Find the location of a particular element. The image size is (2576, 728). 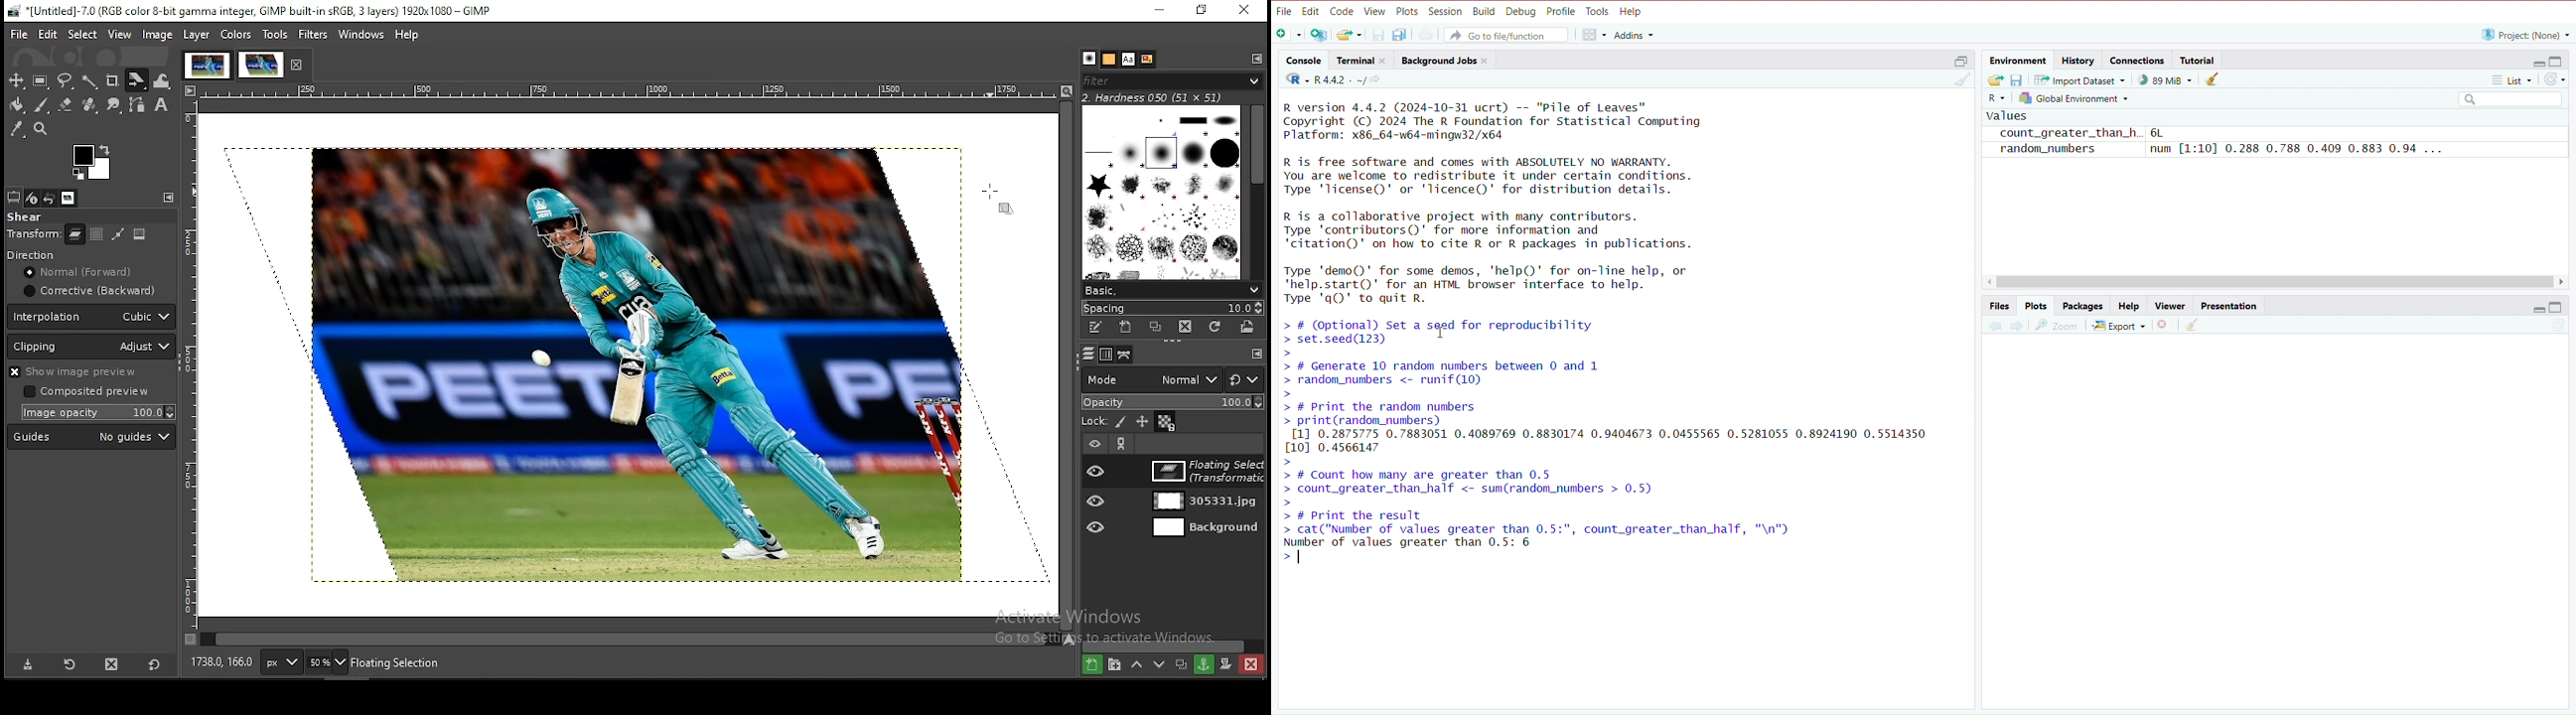

Code is located at coordinates (1343, 11).